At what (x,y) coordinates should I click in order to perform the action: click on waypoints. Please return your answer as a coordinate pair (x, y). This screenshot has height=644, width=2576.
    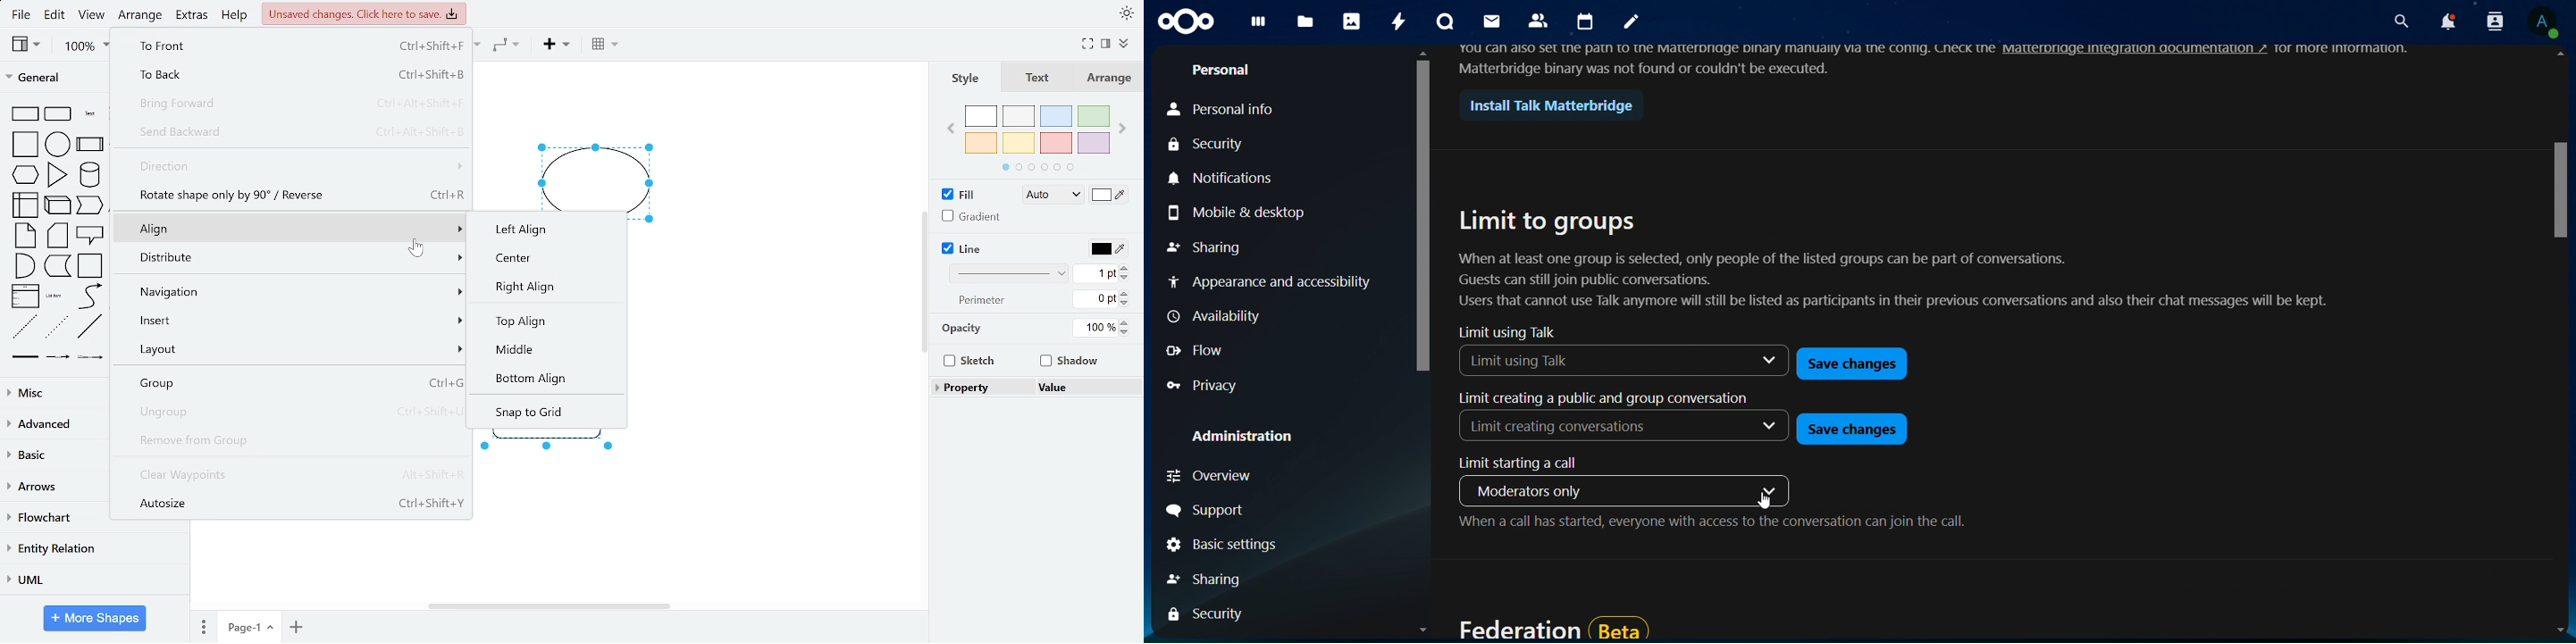
    Looking at the image, I should click on (507, 46).